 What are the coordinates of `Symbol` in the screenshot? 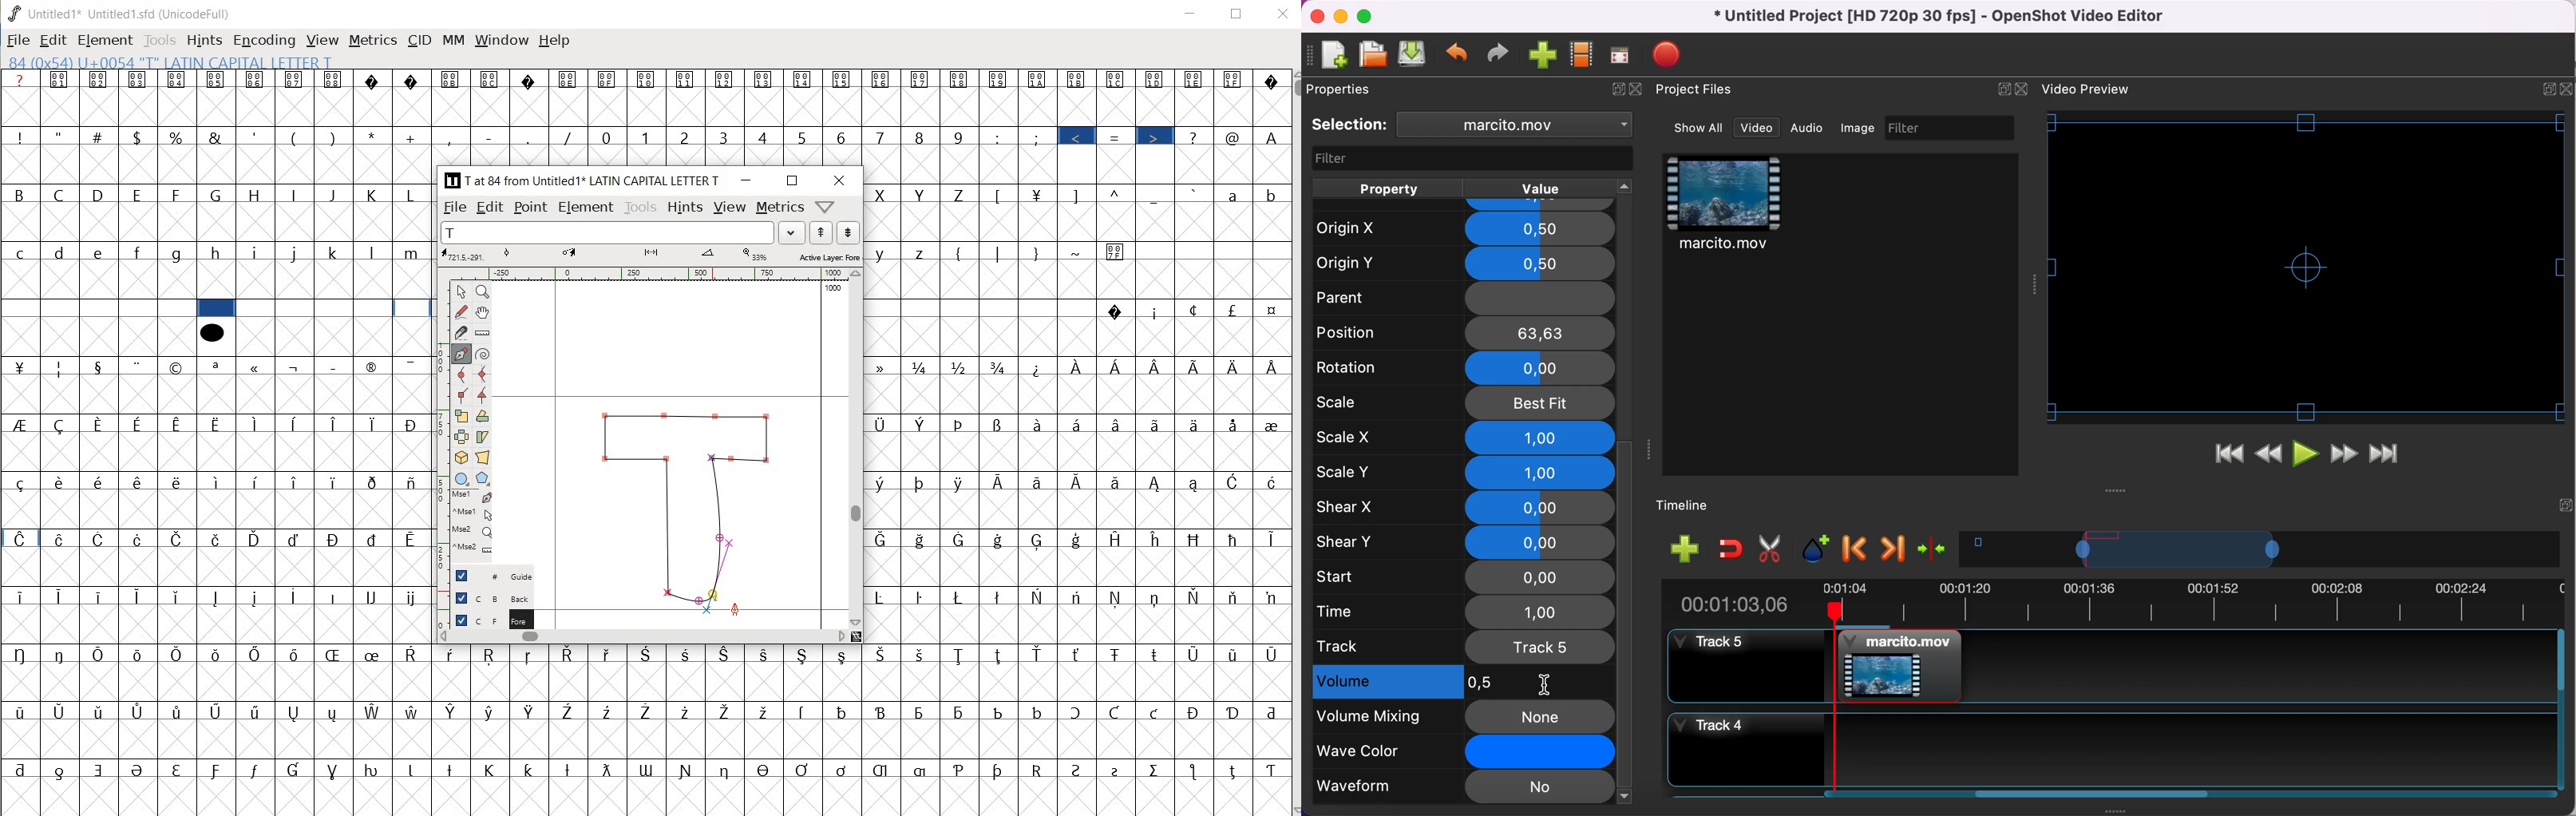 It's located at (885, 482).